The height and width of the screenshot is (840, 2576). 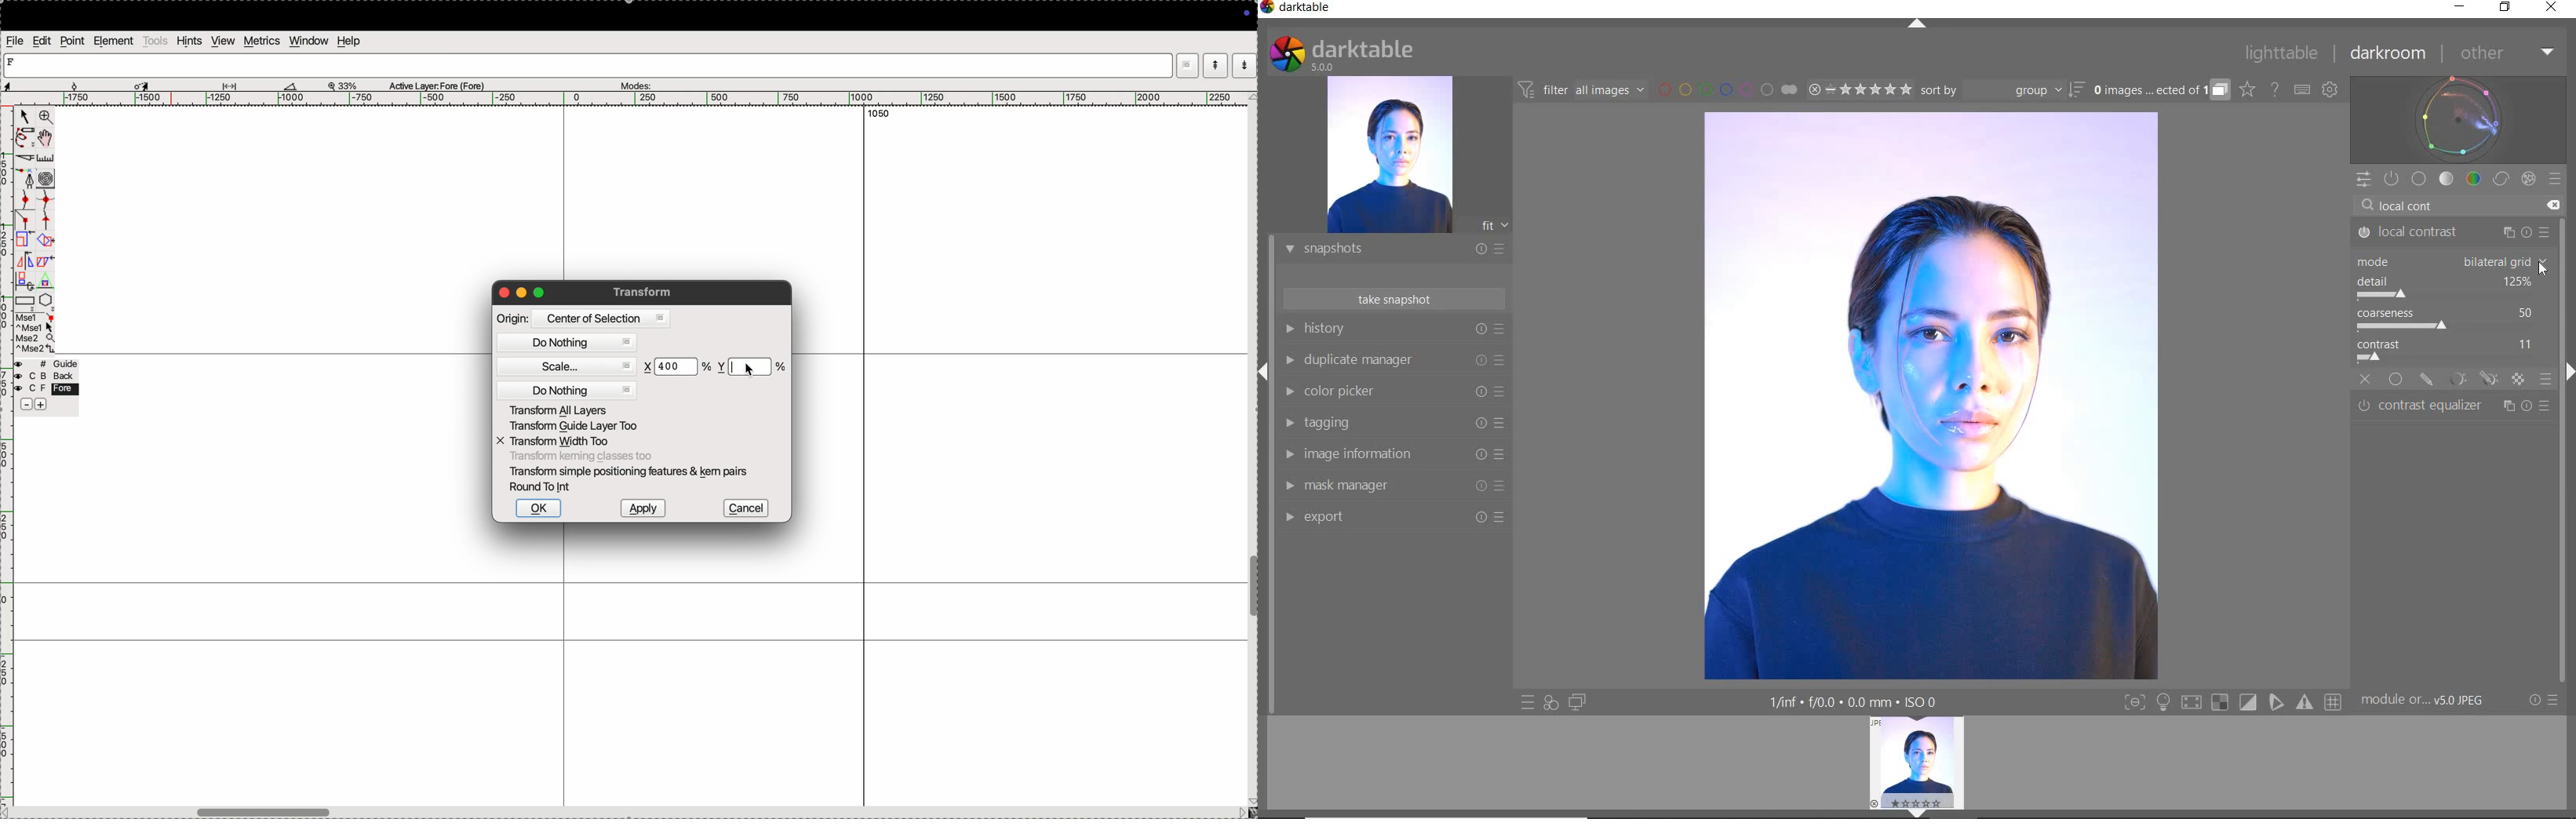 I want to click on mirror, so click(x=34, y=262).